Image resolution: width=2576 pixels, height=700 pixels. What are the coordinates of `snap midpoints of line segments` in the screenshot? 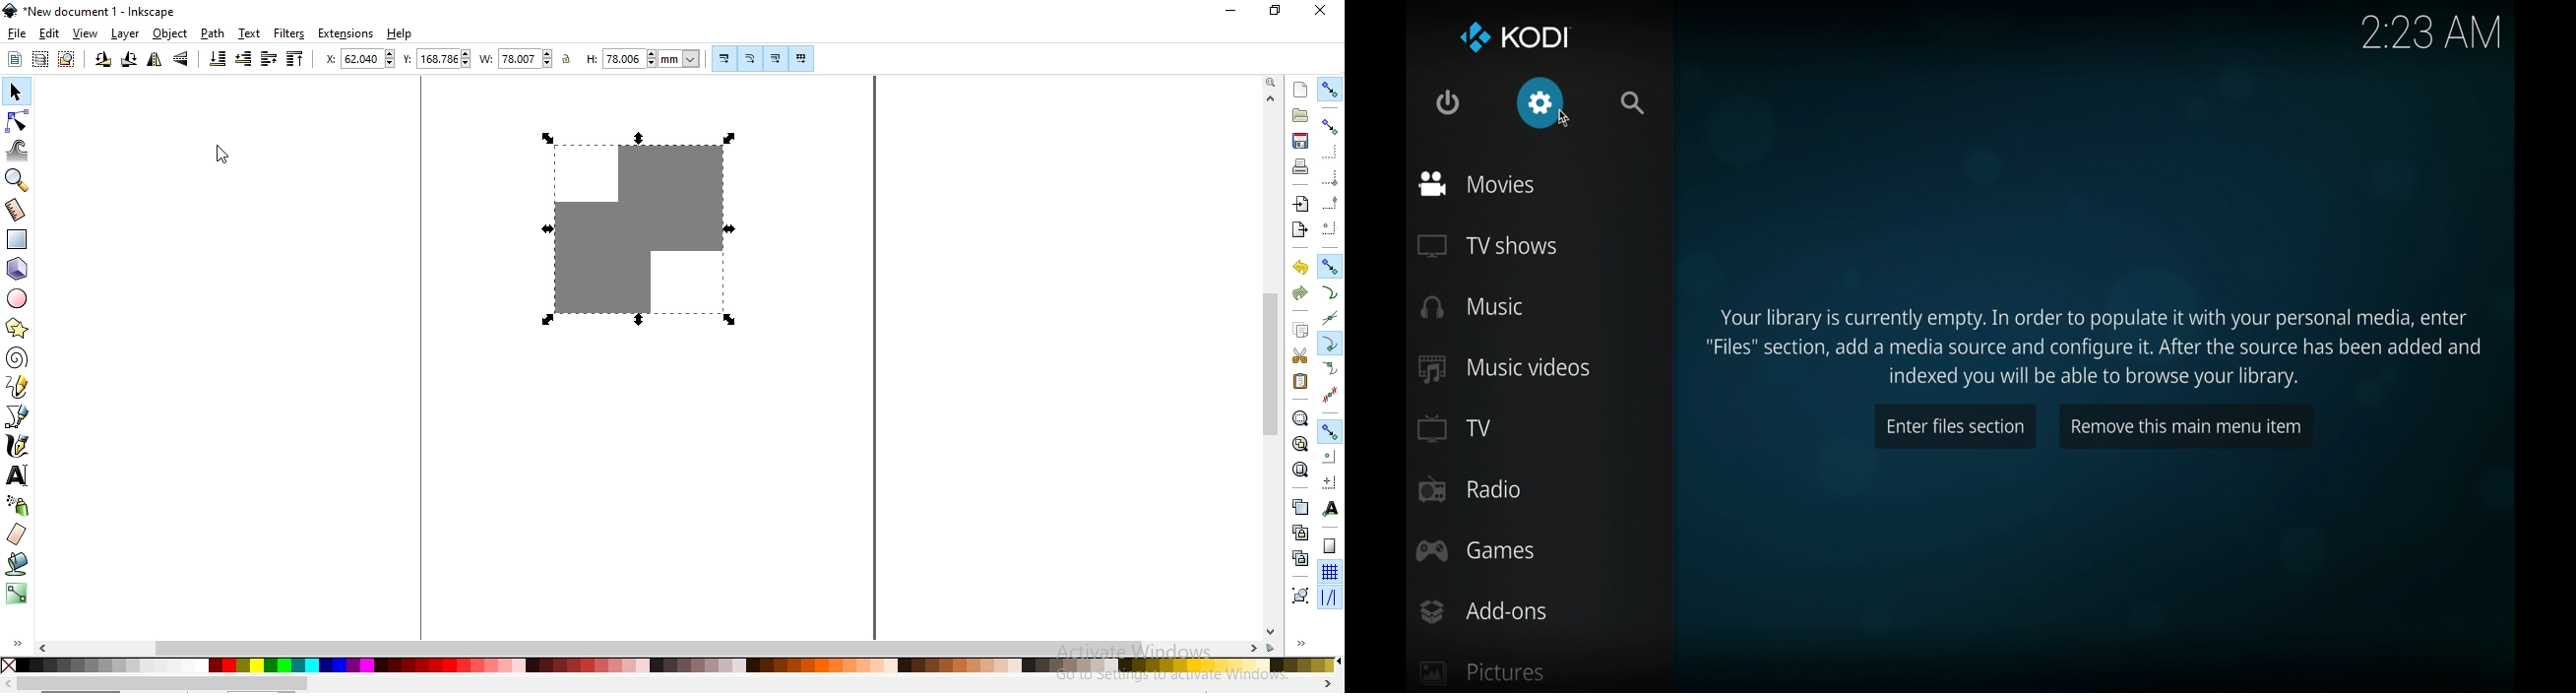 It's located at (1329, 395).